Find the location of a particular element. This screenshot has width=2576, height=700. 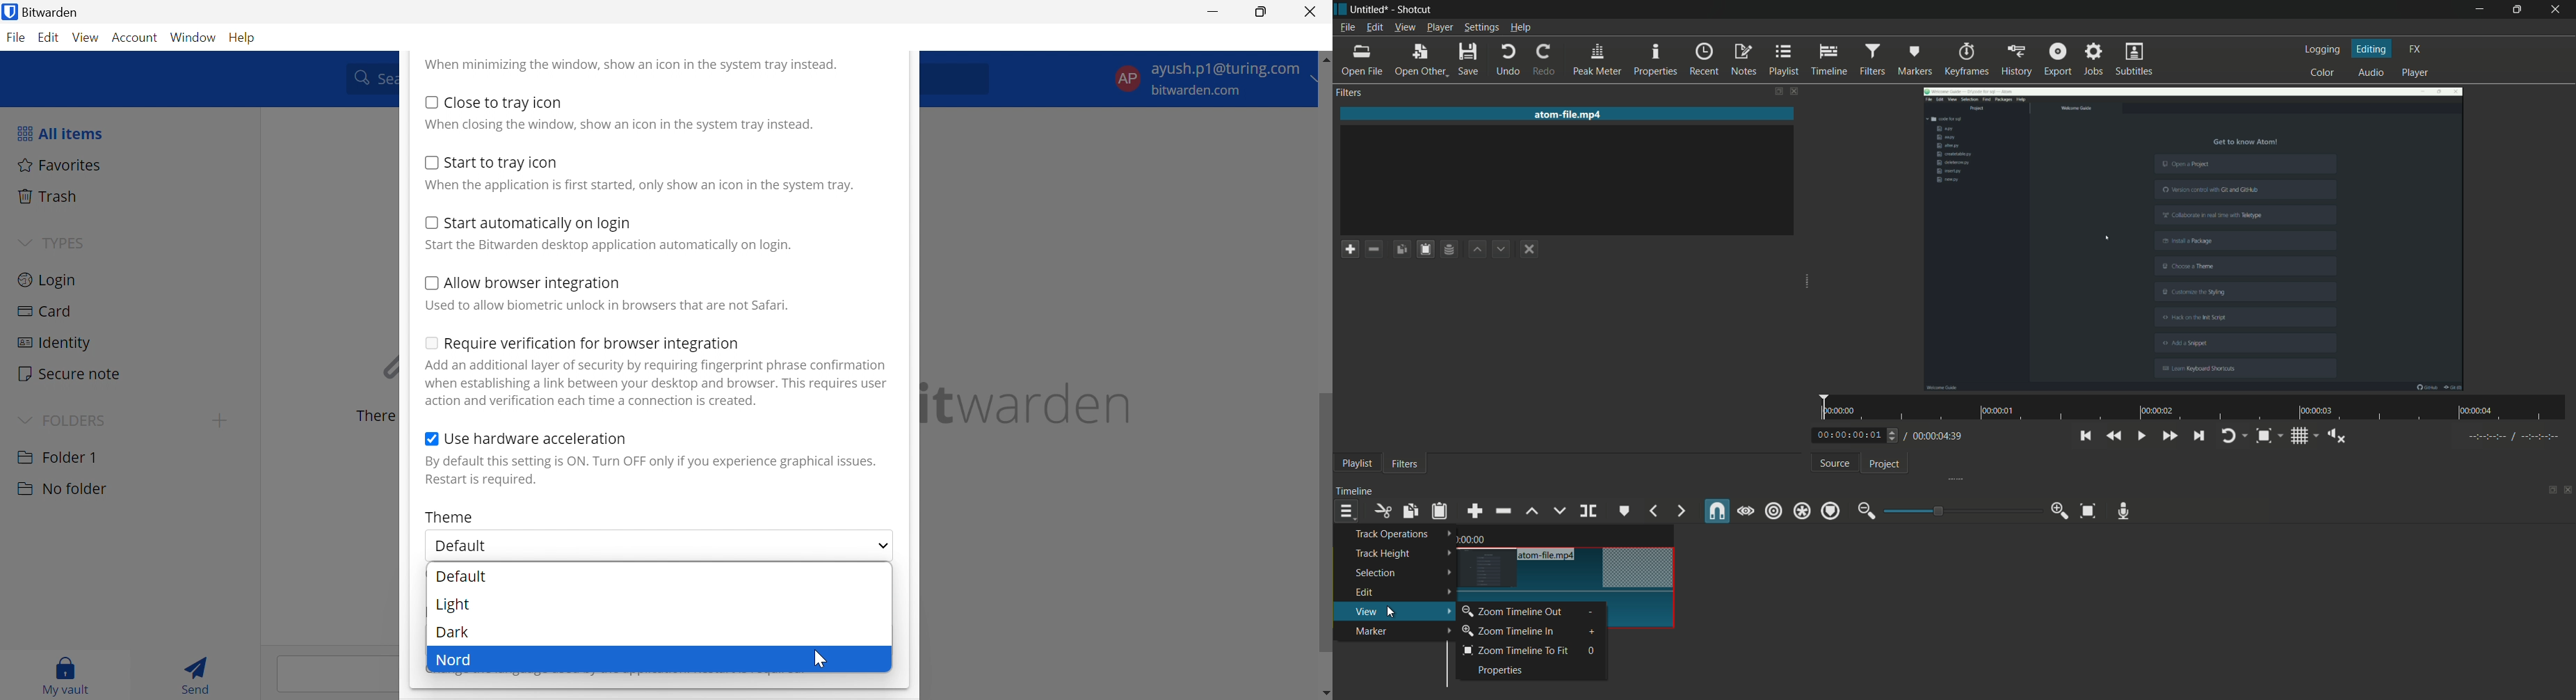

properties is located at coordinates (1656, 58).